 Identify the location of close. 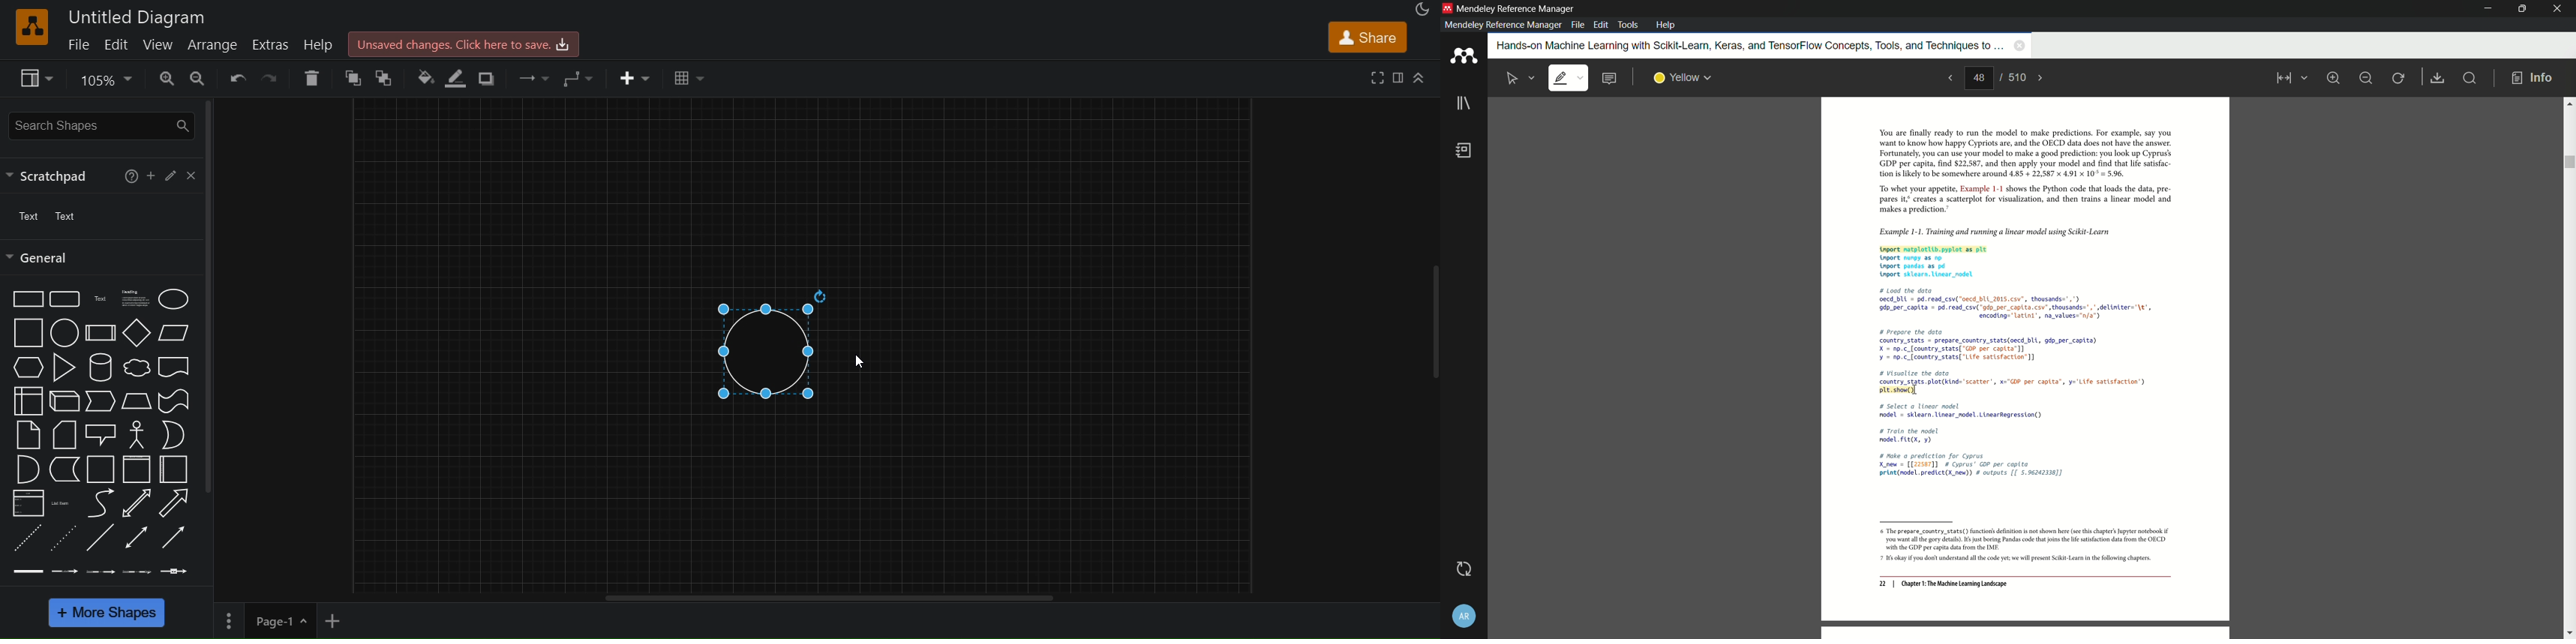
(2559, 9).